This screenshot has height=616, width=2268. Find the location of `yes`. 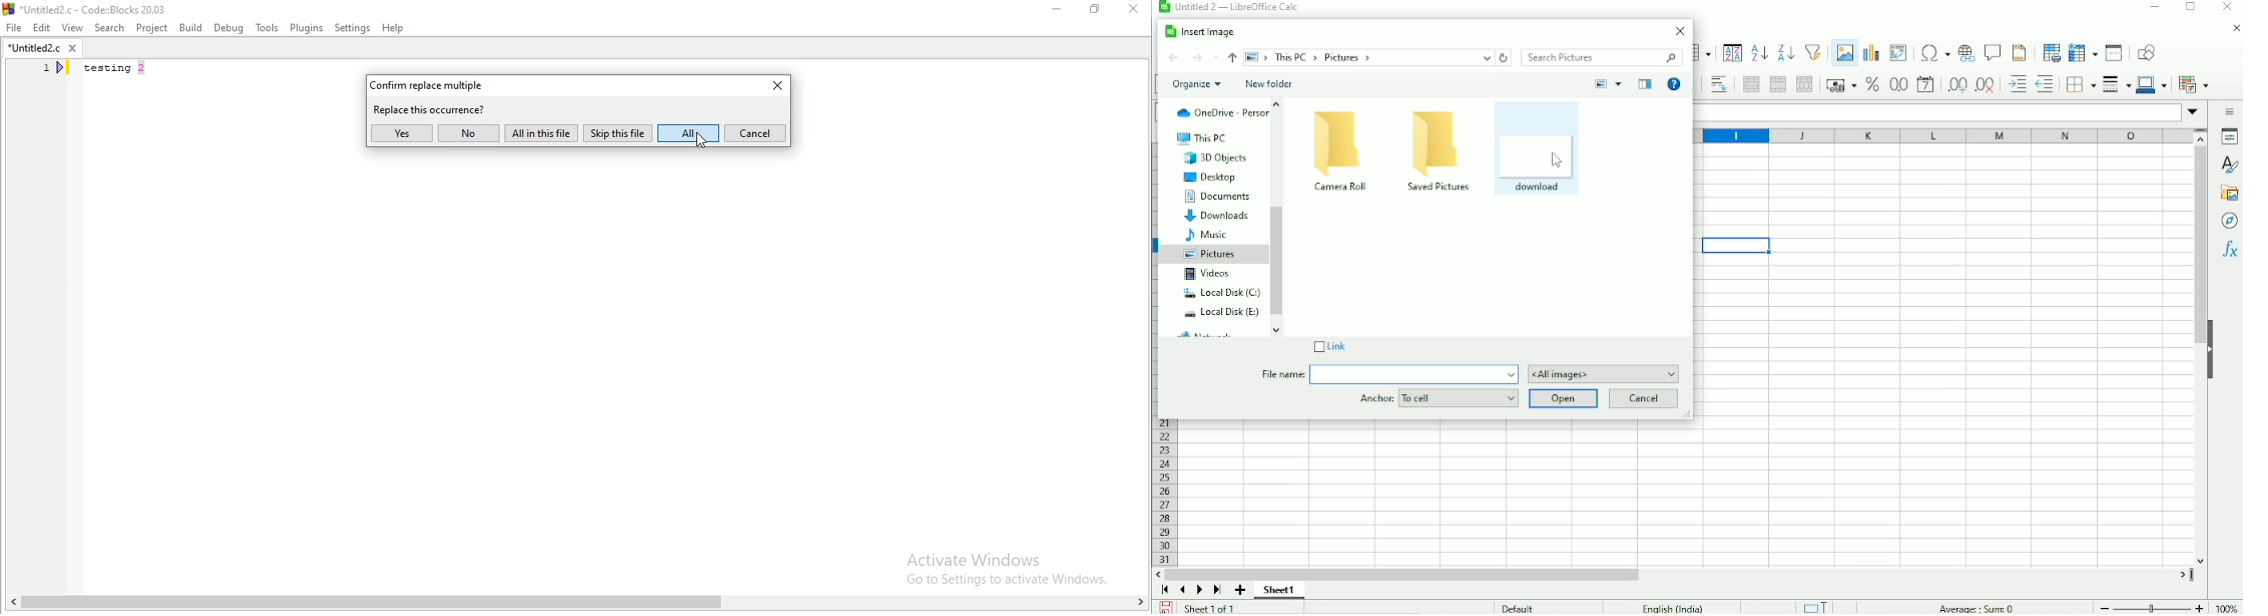

yes is located at coordinates (402, 134).